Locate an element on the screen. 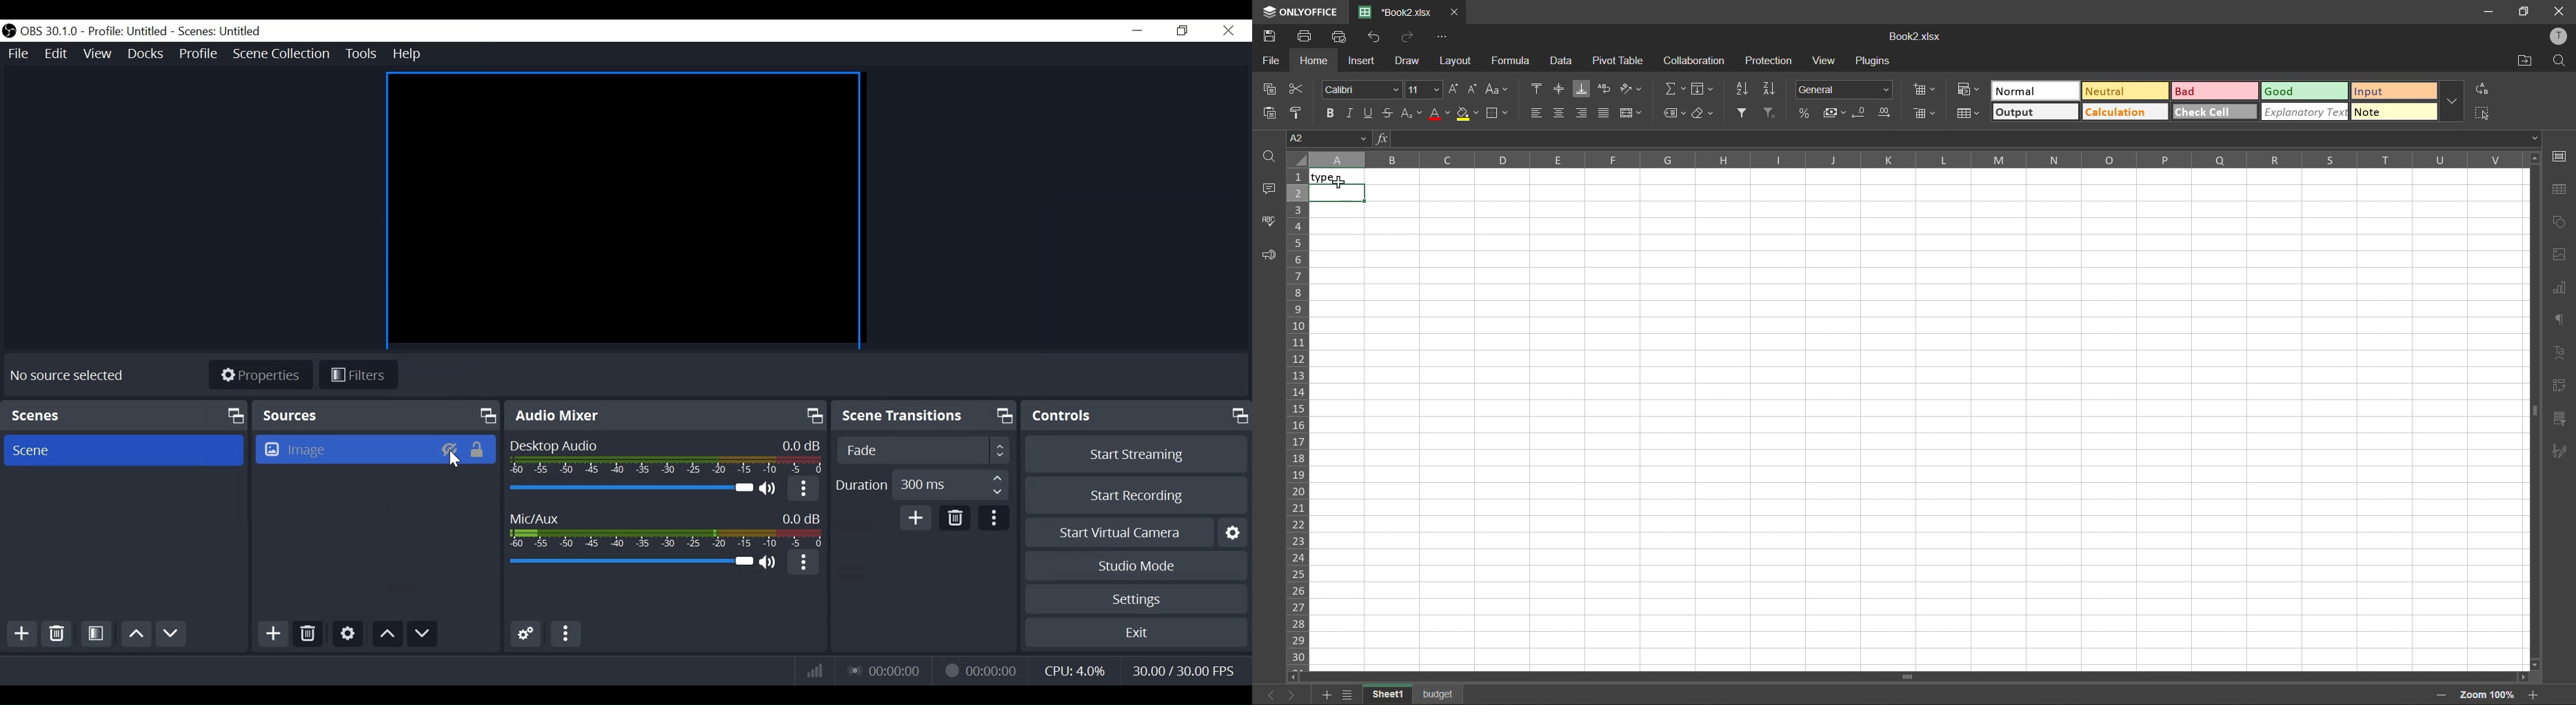 This screenshot has height=728, width=2576. check all is located at coordinates (2215, 111).